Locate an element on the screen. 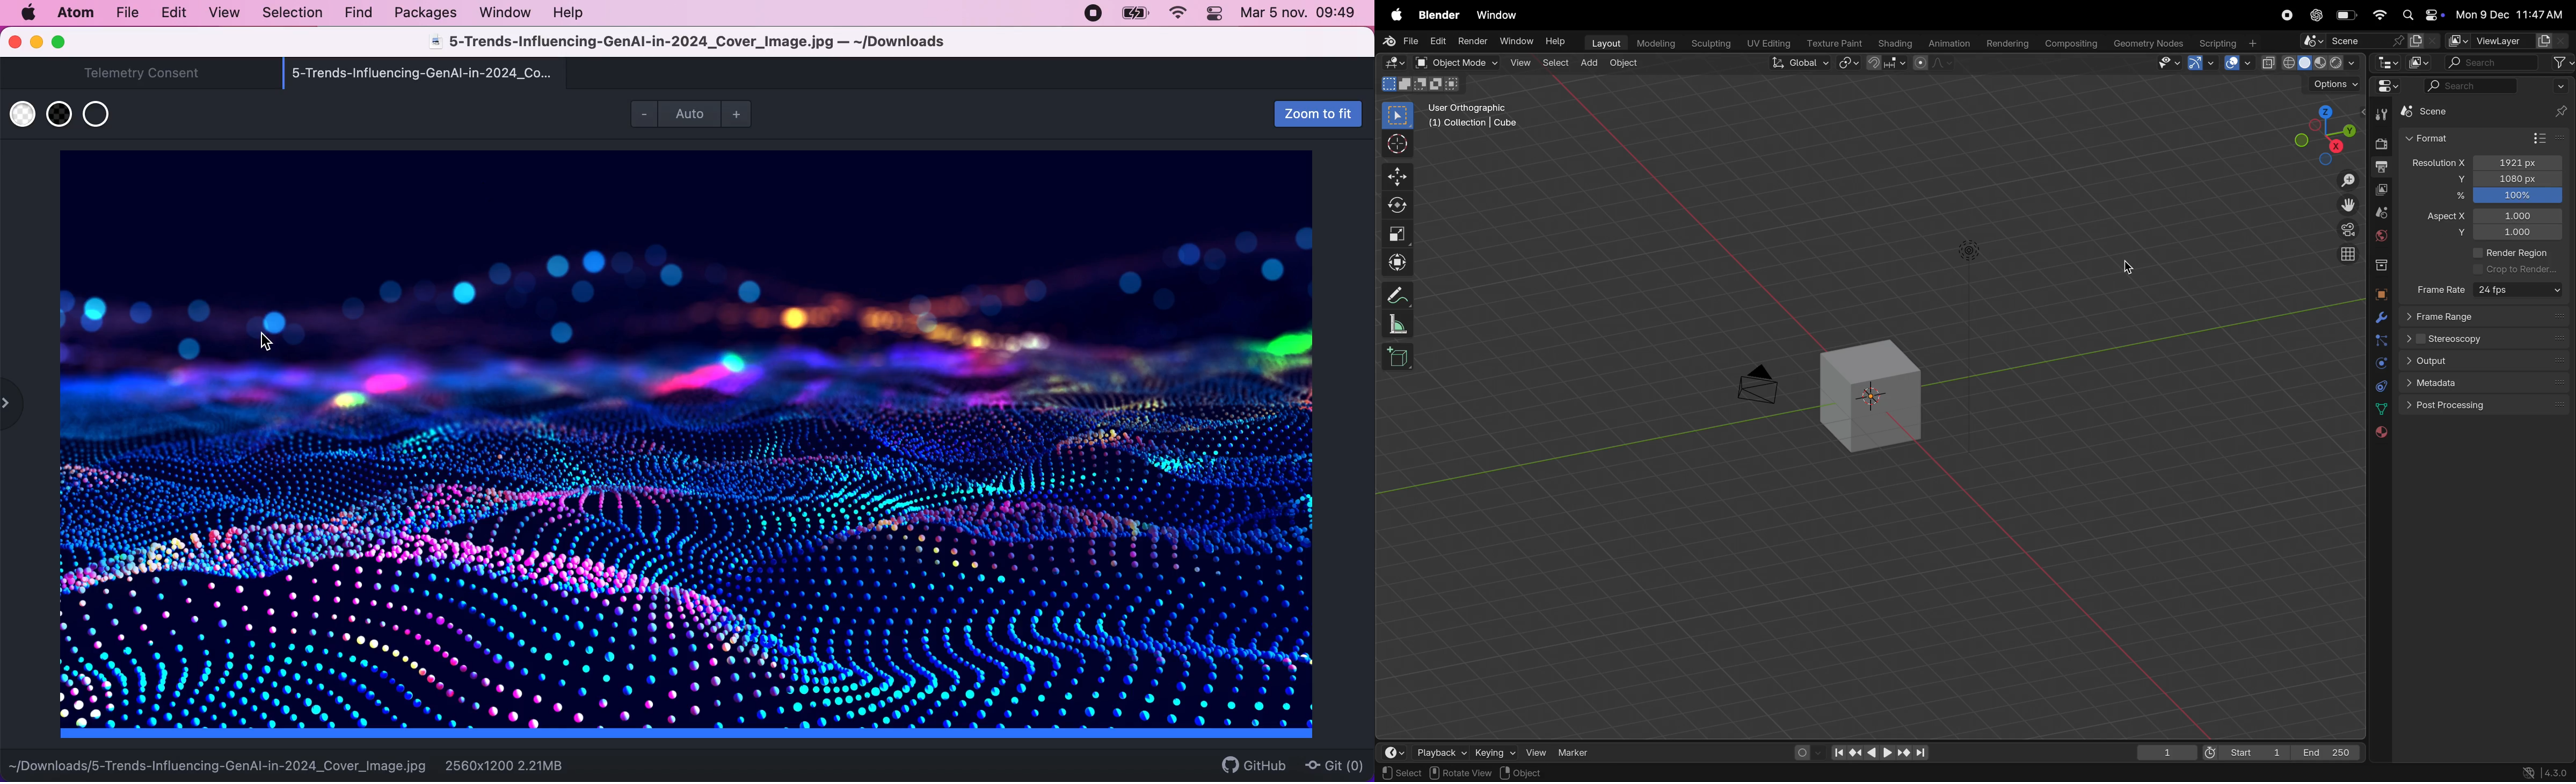  scene is located at coordinates (2382, 212).